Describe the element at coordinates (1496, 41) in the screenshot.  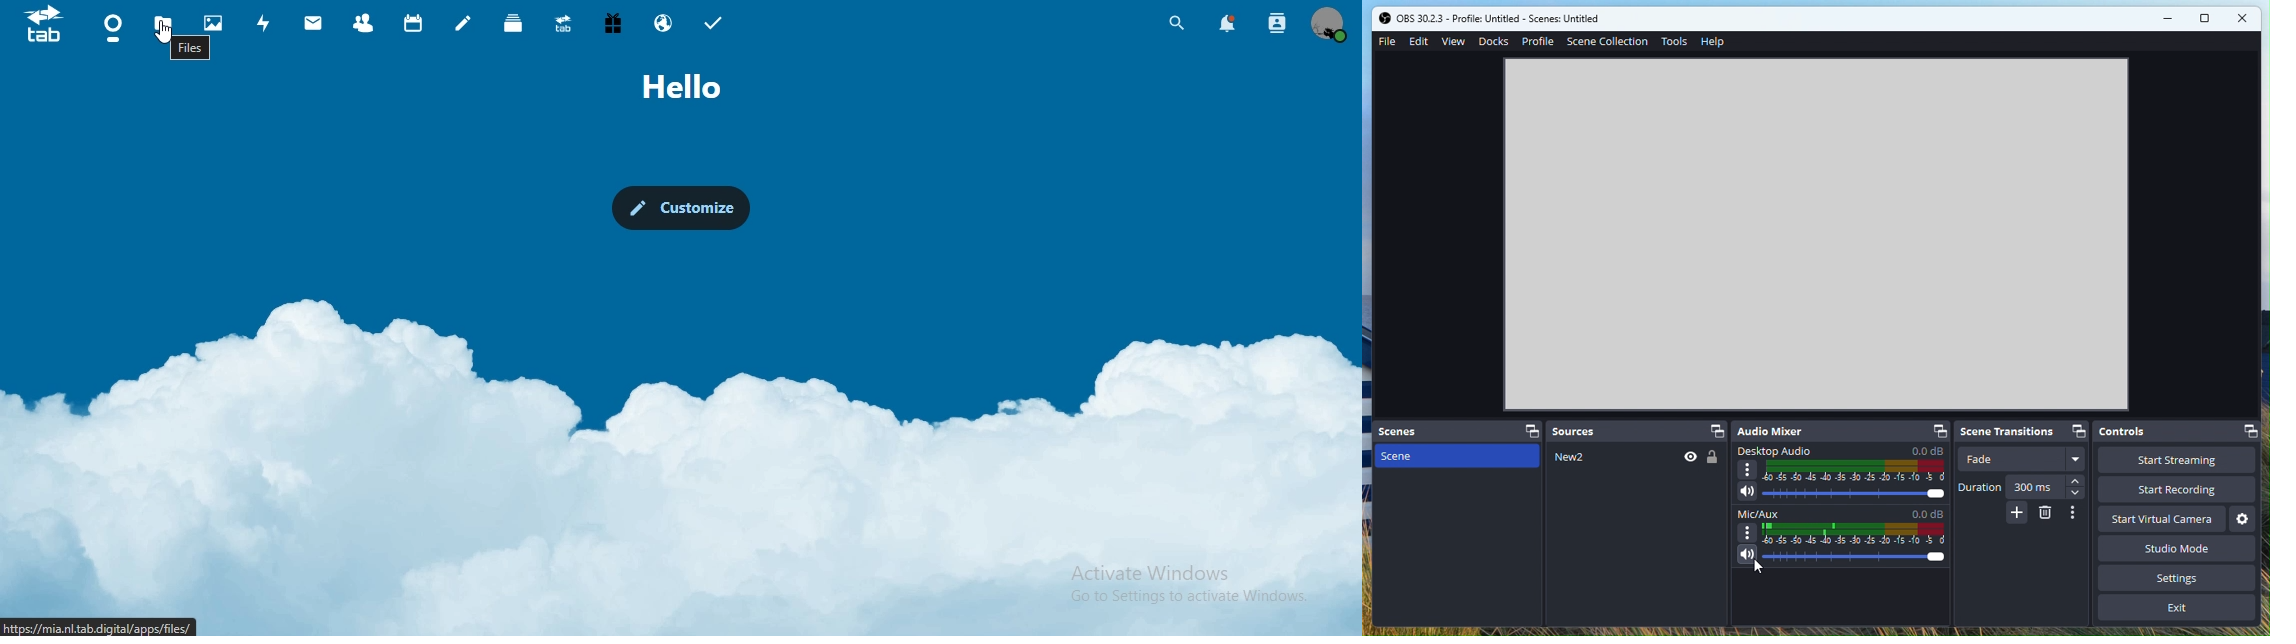
I see `Docks` at that location.